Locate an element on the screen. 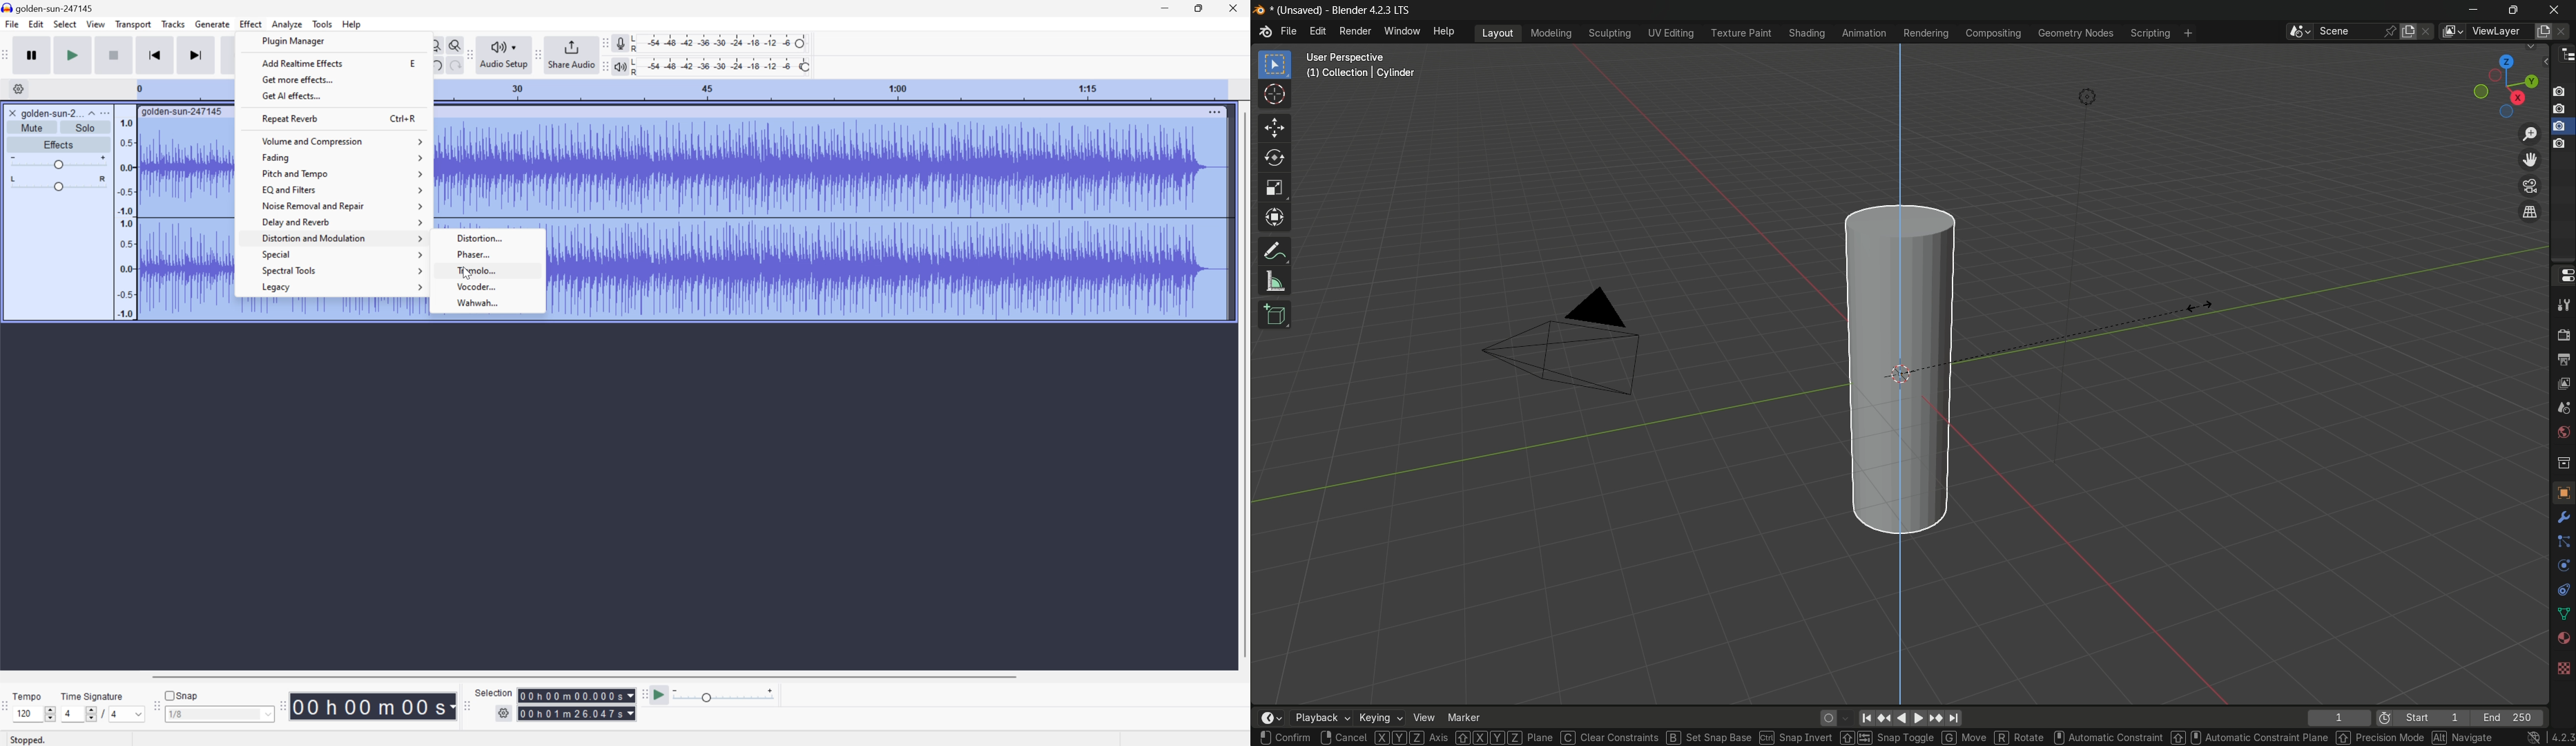 This screenshot has height=756, width=2576. Restore Down is located at coordinates (1199, 8).